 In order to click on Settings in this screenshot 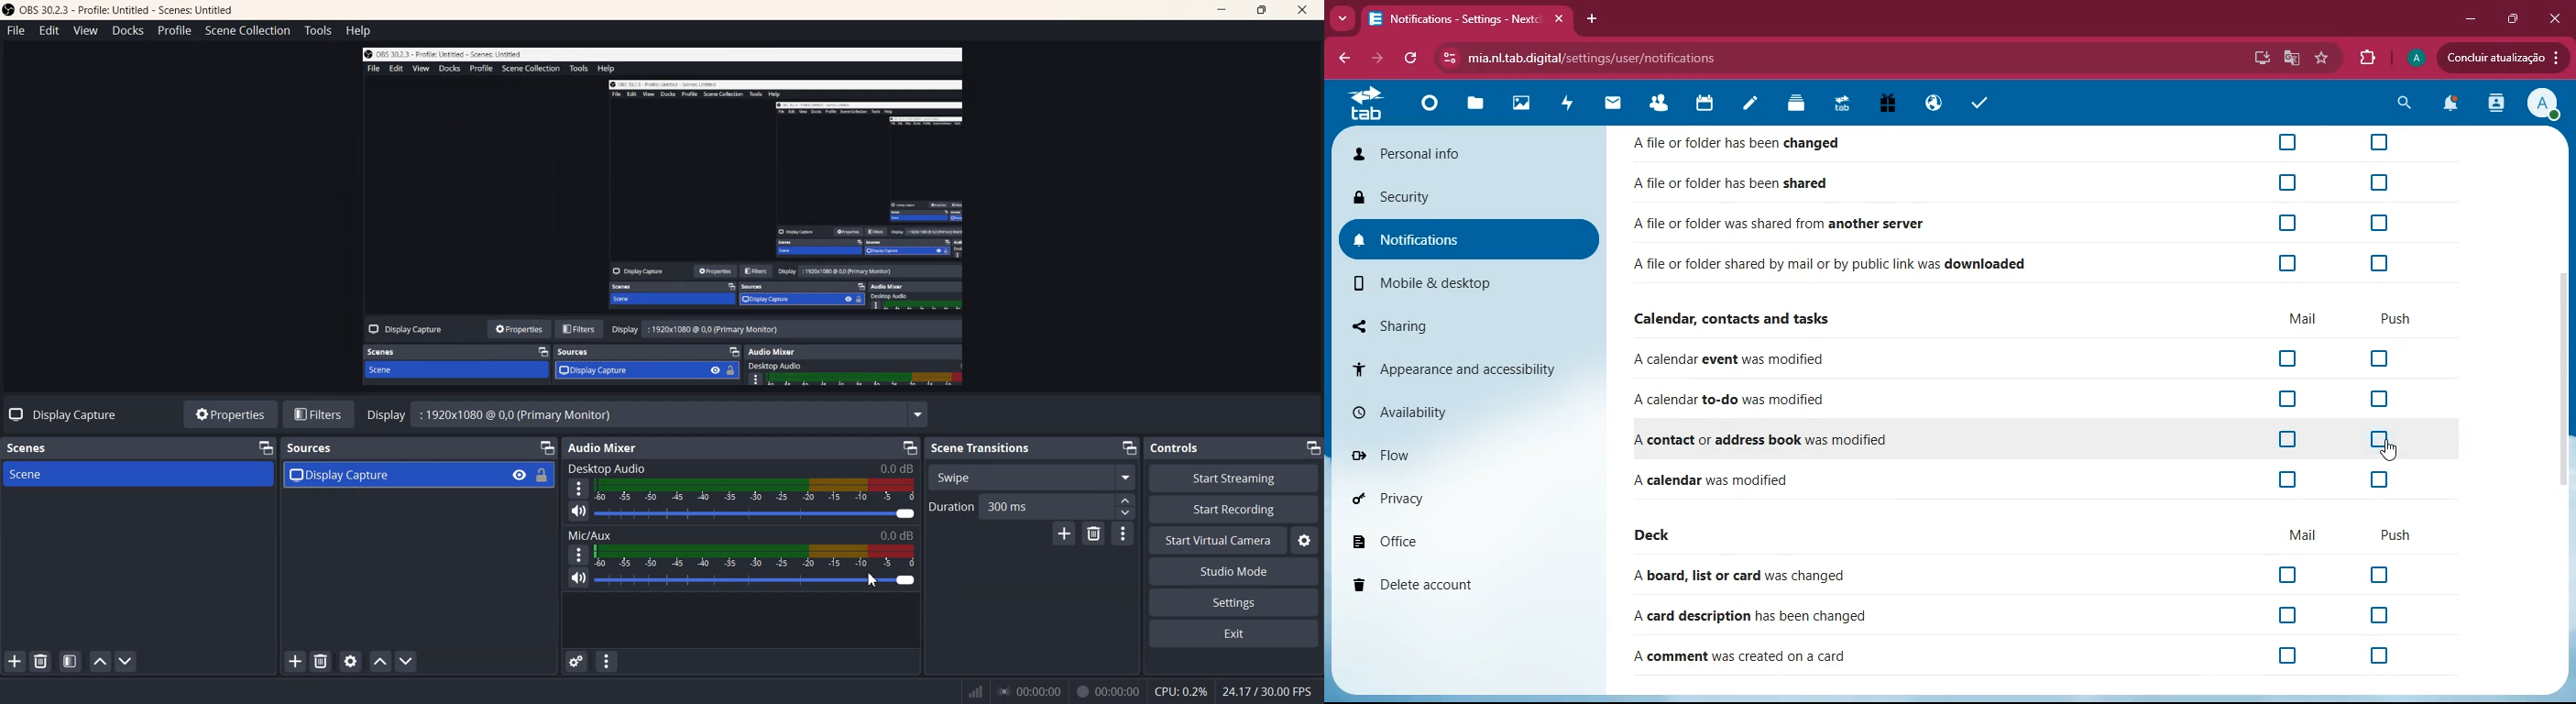, I will do `click(1305, 540)`.